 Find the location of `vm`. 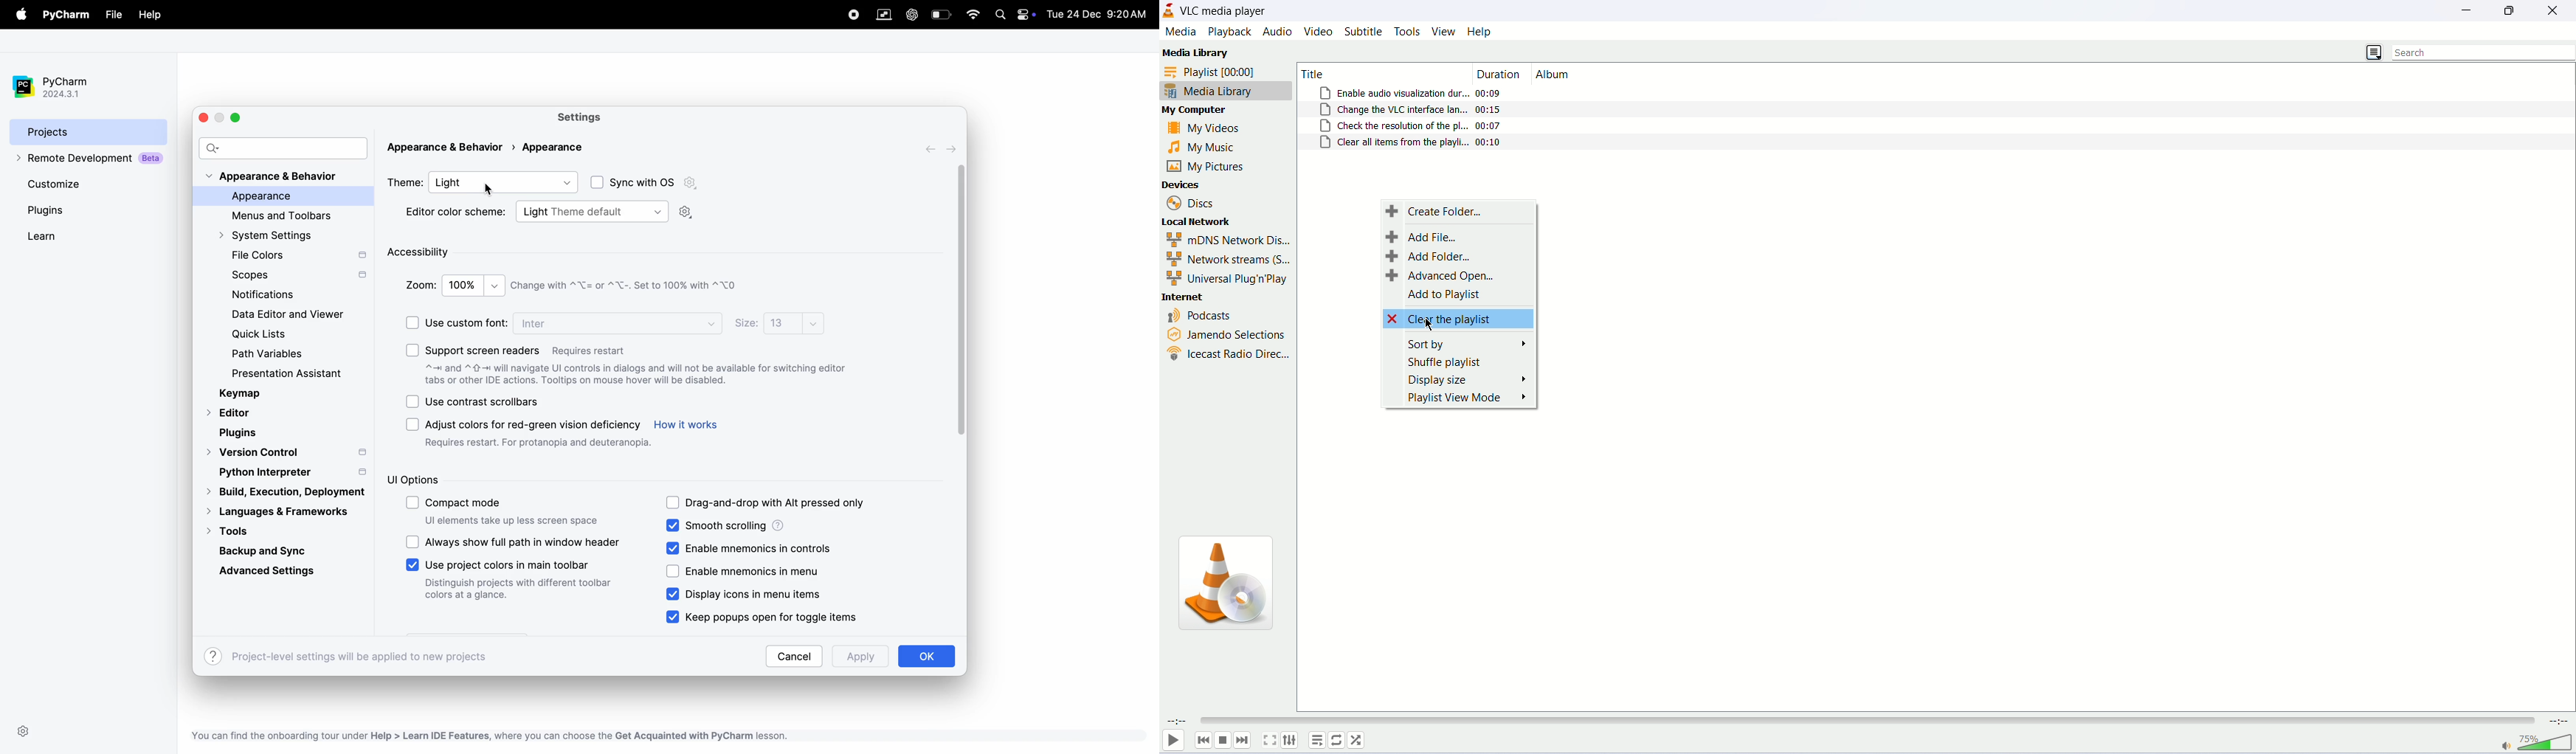

vm is located at coordinates (884, 15).